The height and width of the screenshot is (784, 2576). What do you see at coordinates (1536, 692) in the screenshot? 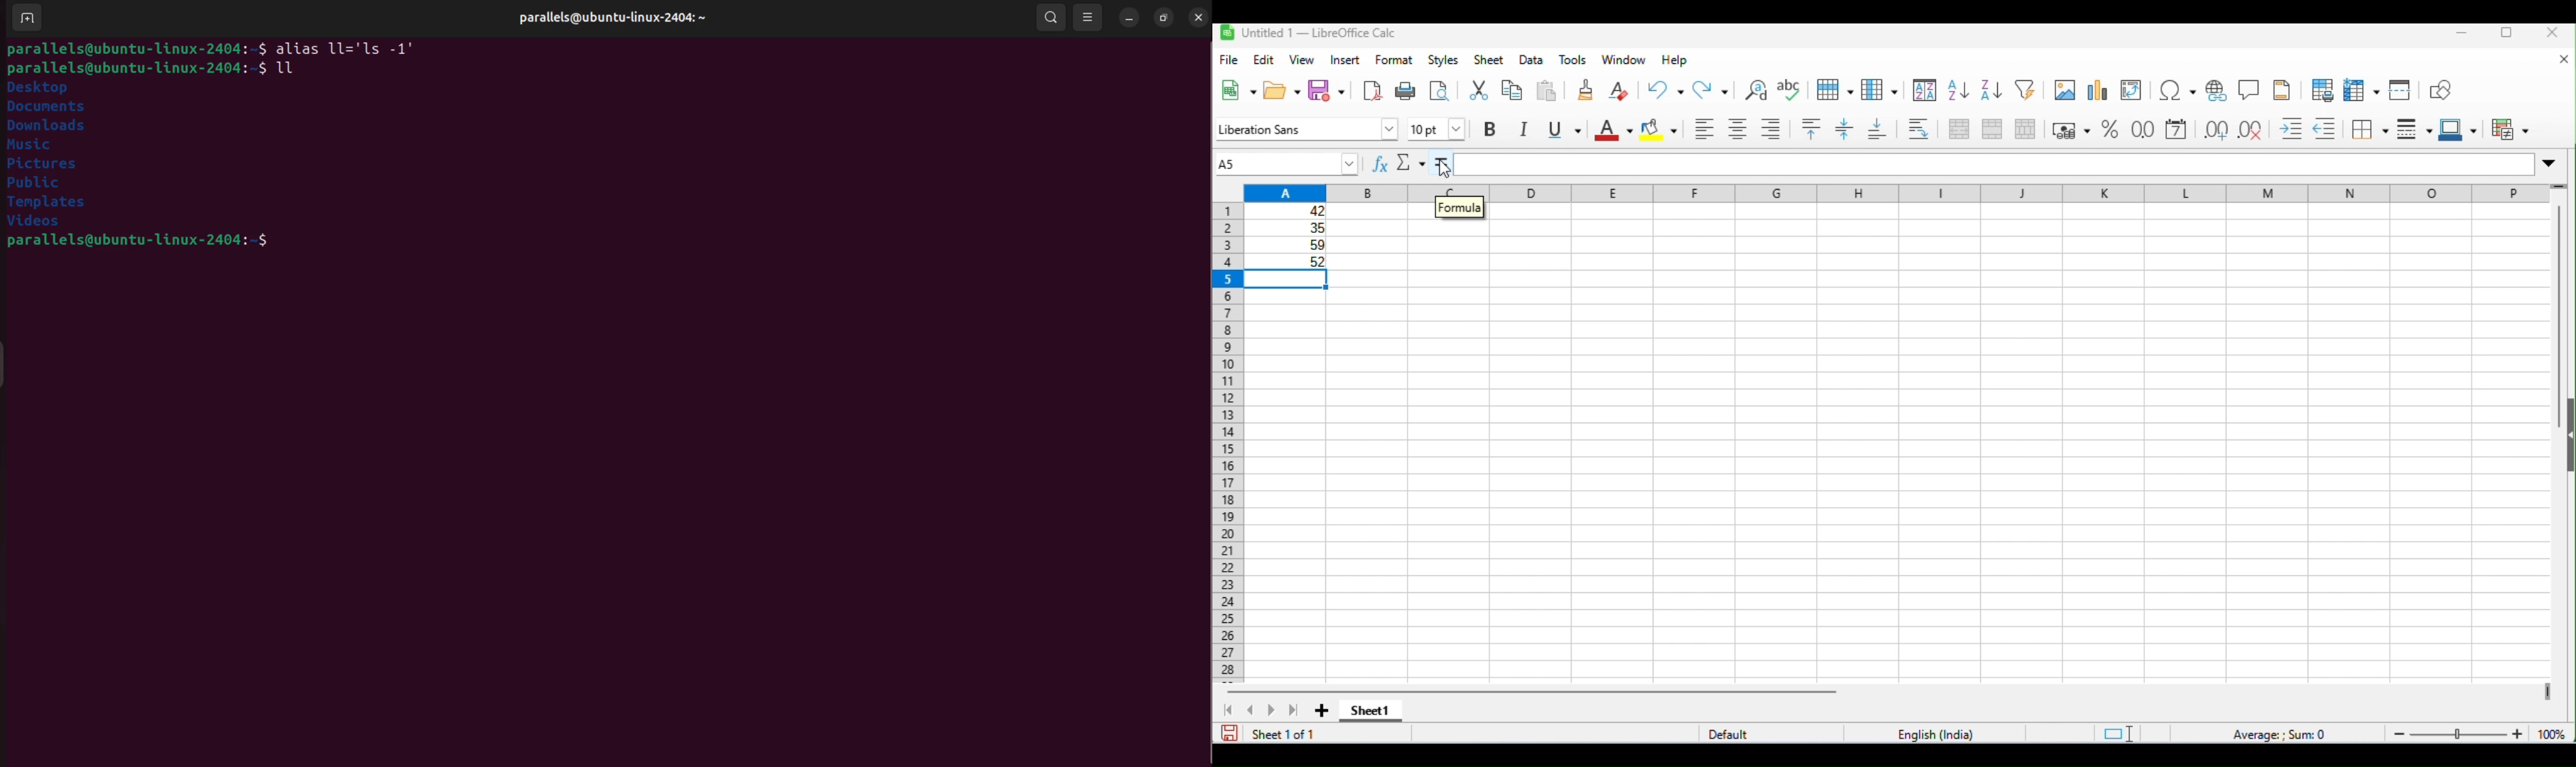
I see `horizontal scroll bar` at bounding box center [1536, 692].